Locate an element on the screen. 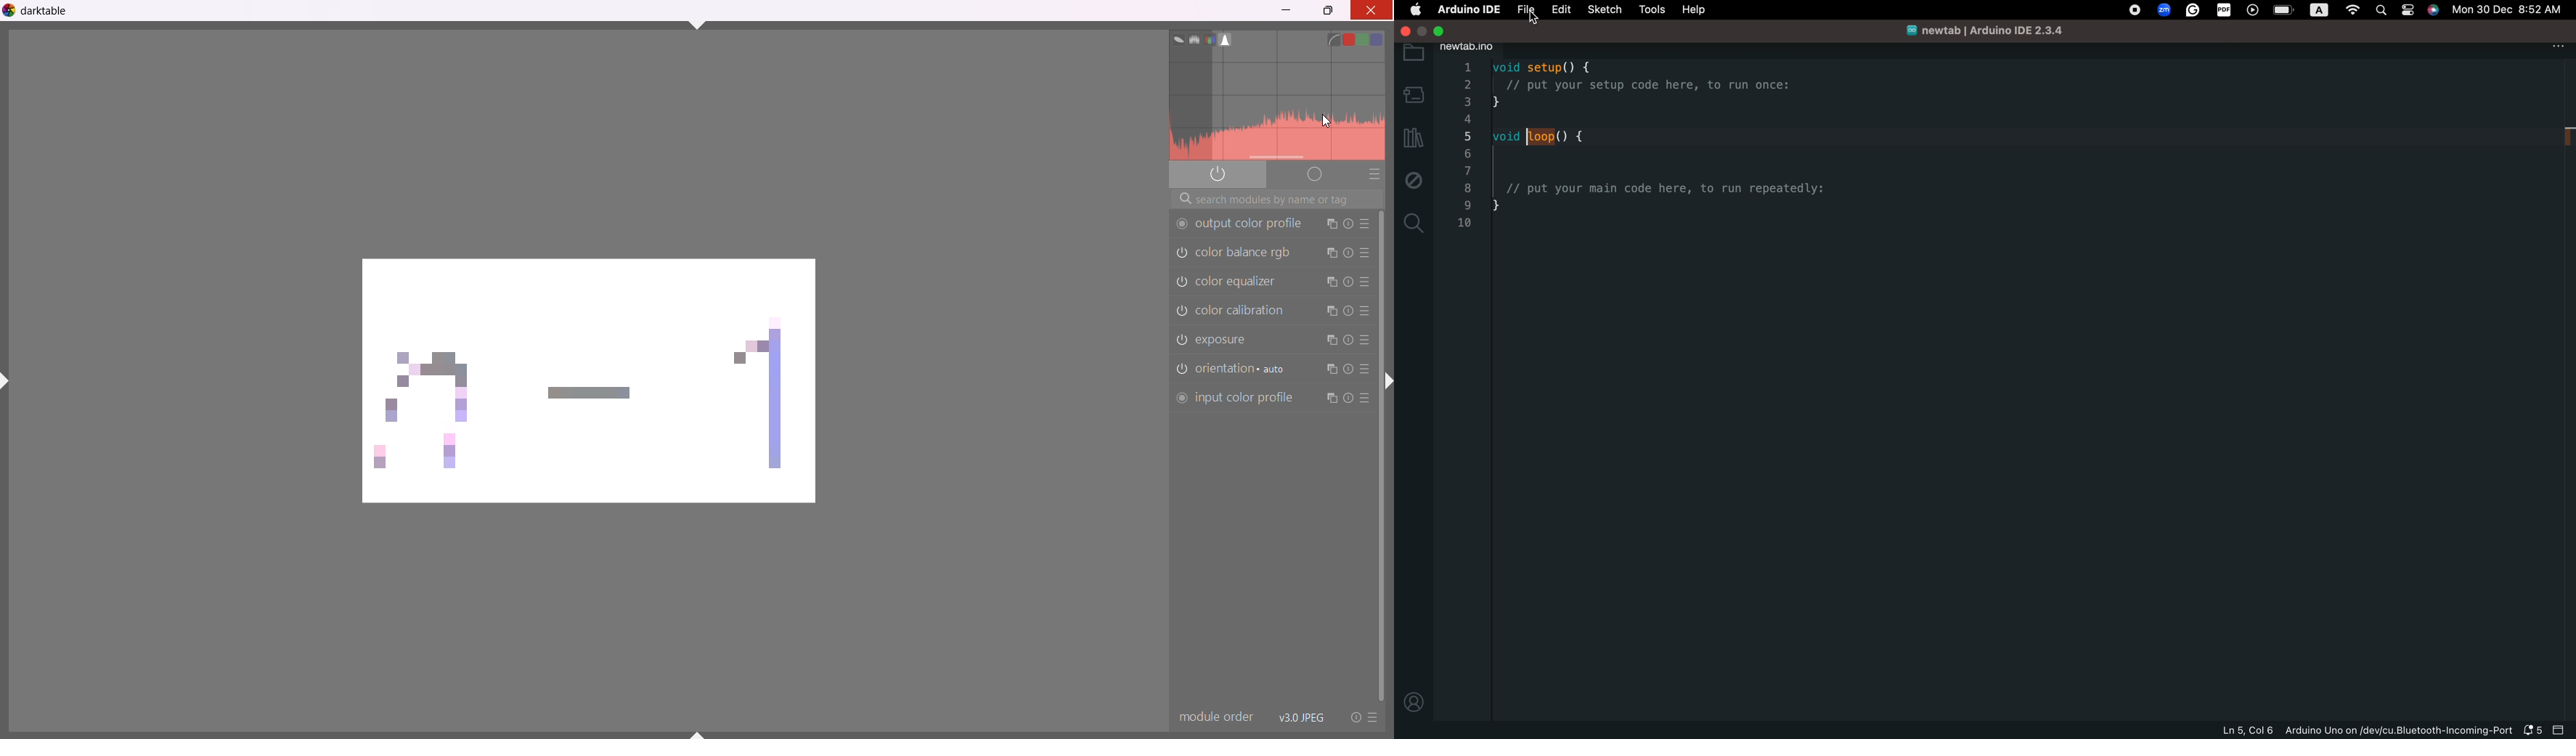 The width and height of the screenshot is (2576, 756). color balance changes is located at coordinates (592, 384).